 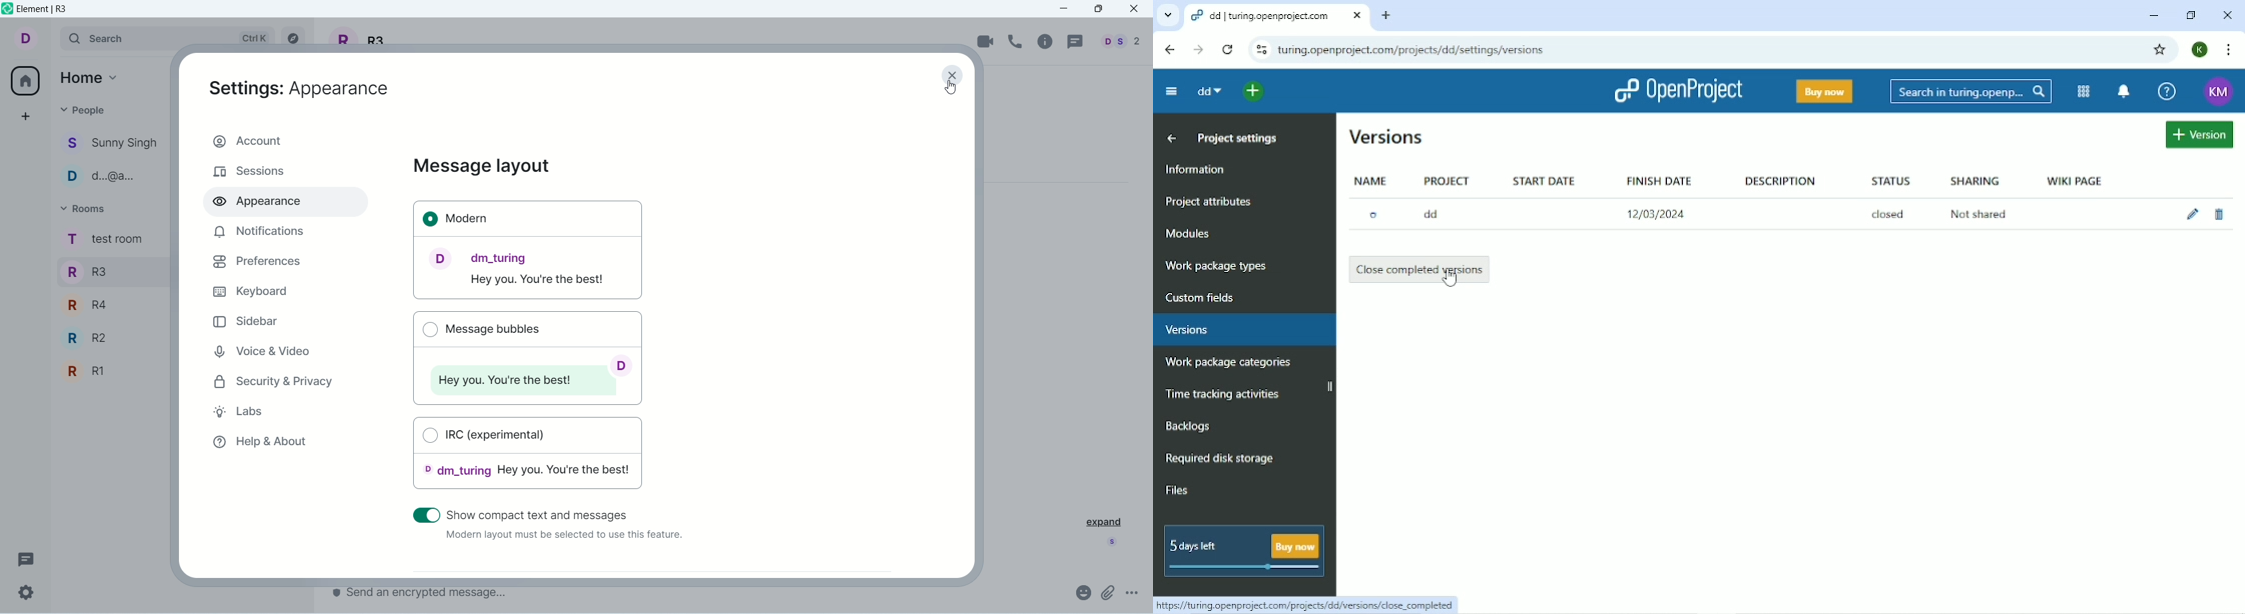 I want to click on R1, so click(x=111, y=372).